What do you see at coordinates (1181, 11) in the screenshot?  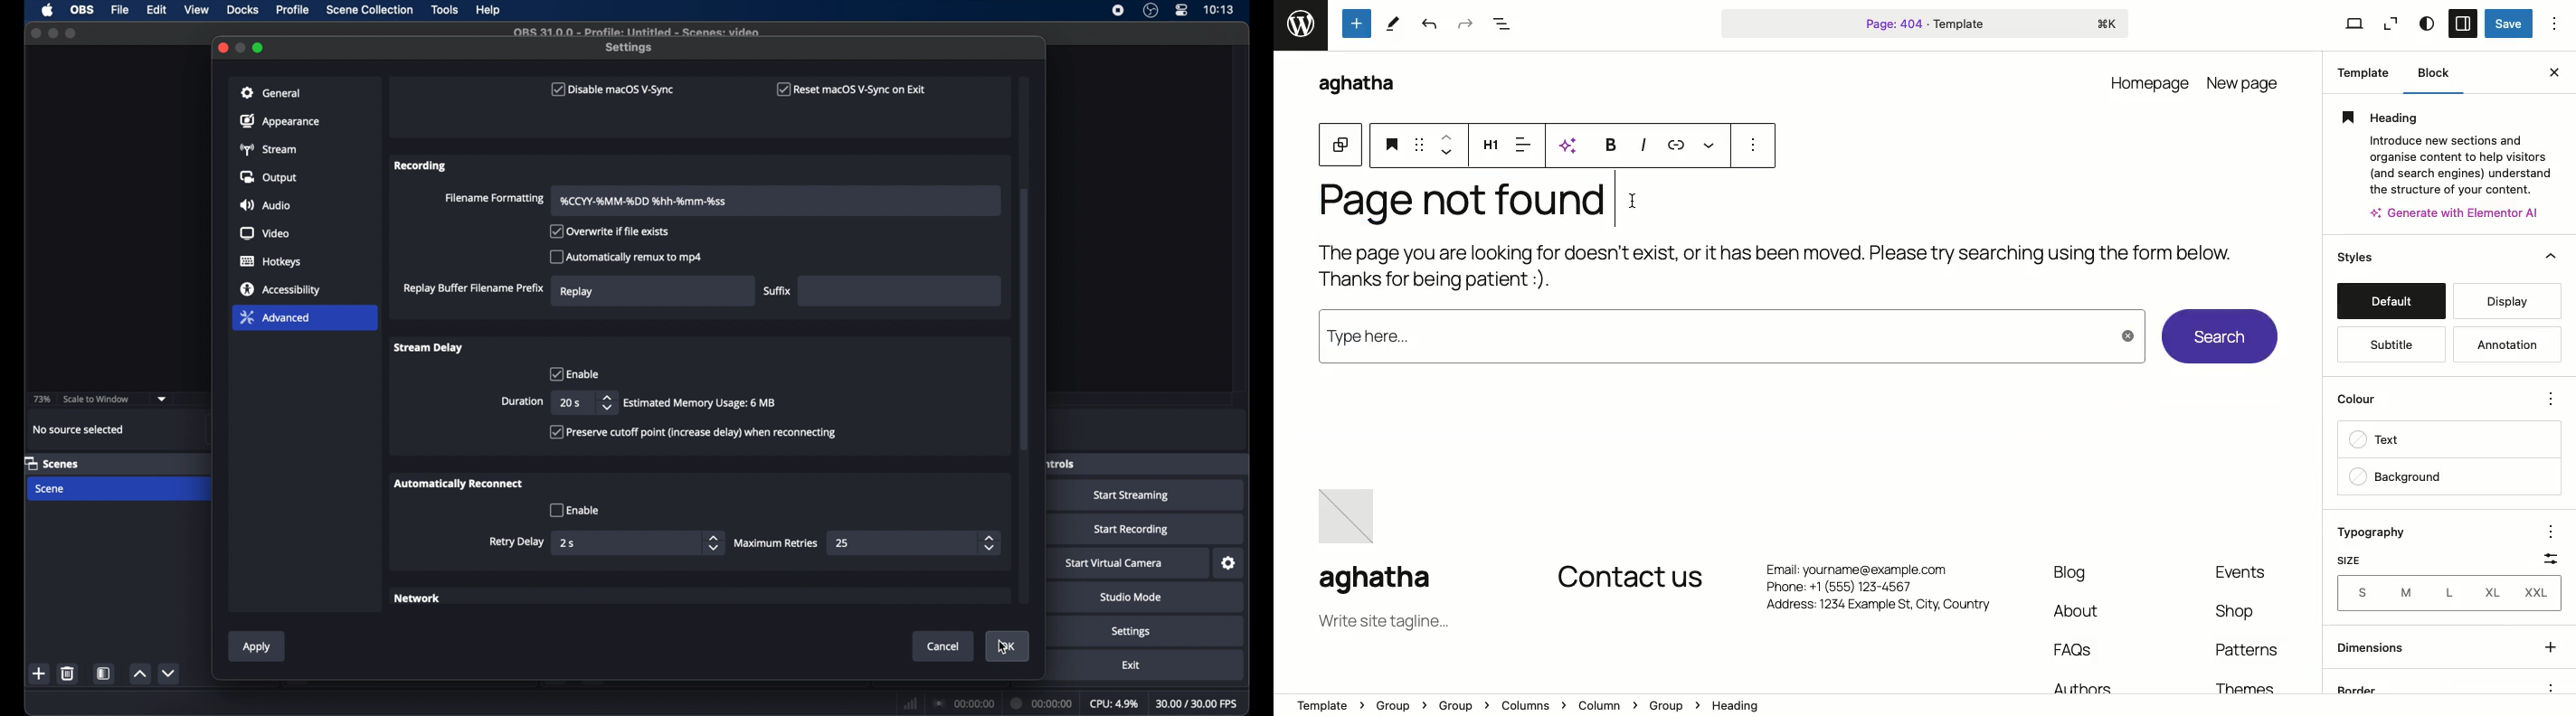 I see `control center` at bounding box center [1181, 11].